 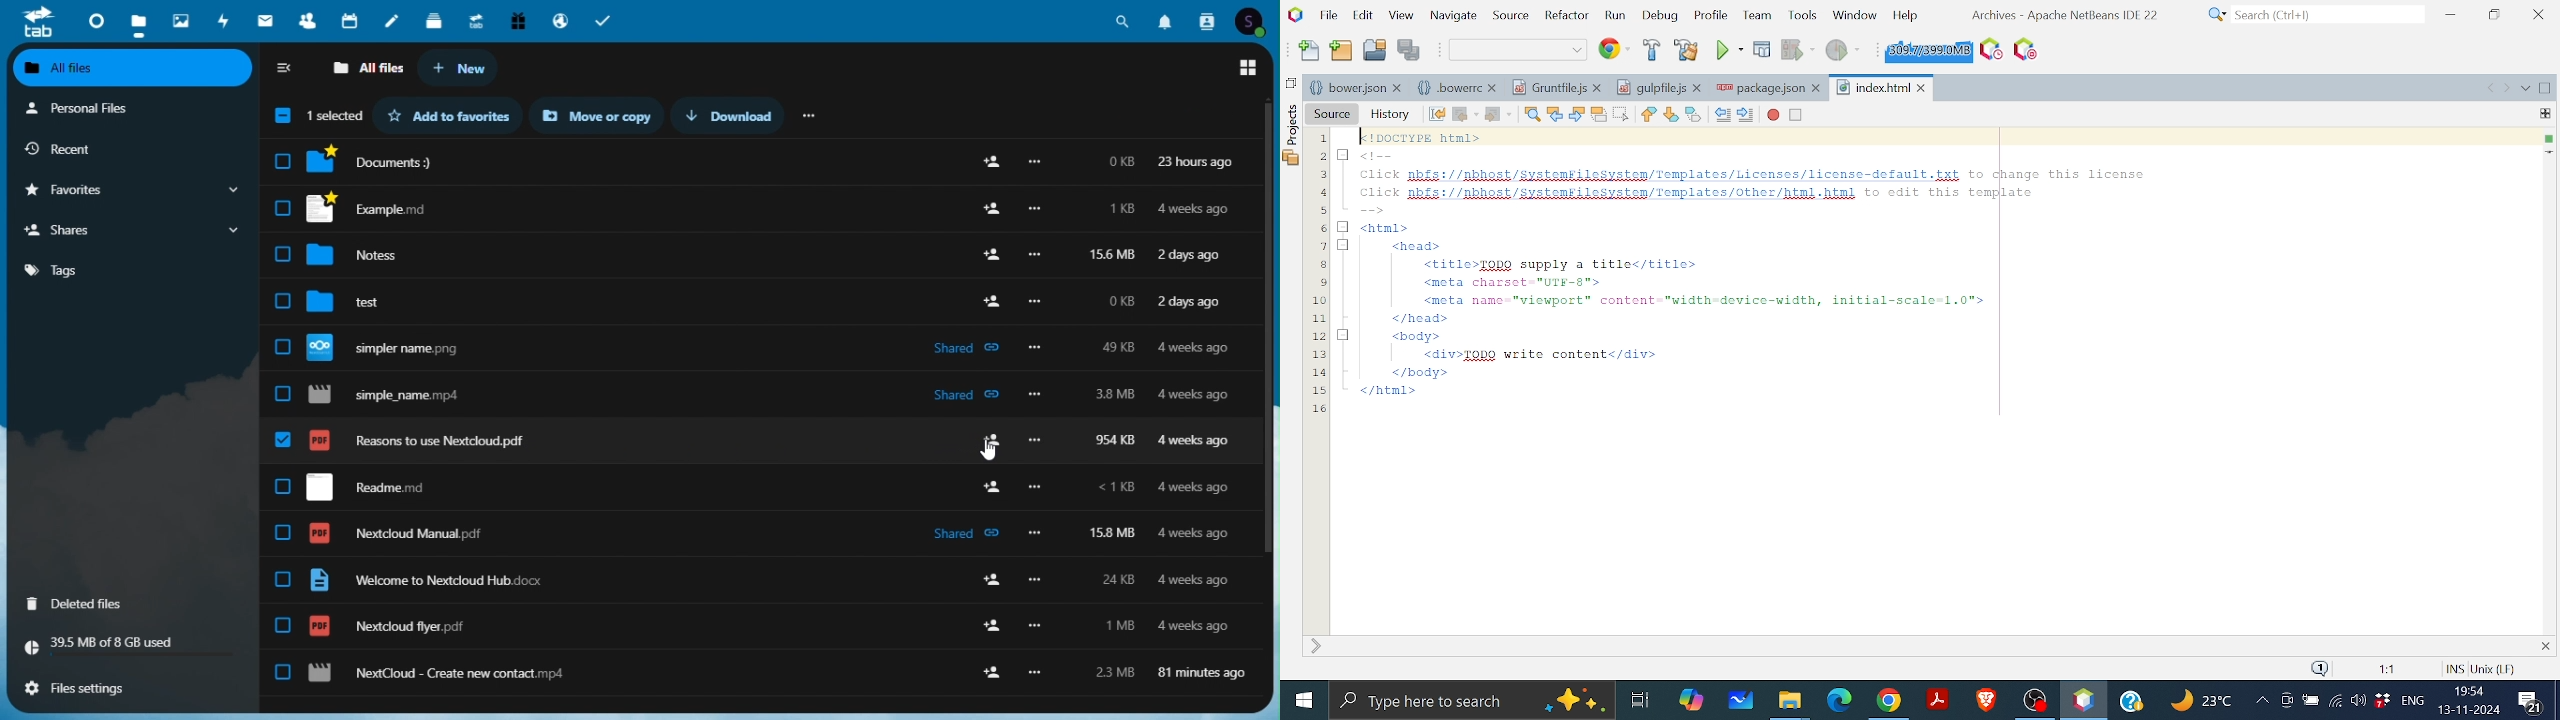 What do you see at coordinates (1117, 346) in the screenshot?
I see `49 kb` at bounding box center [1117, 346].